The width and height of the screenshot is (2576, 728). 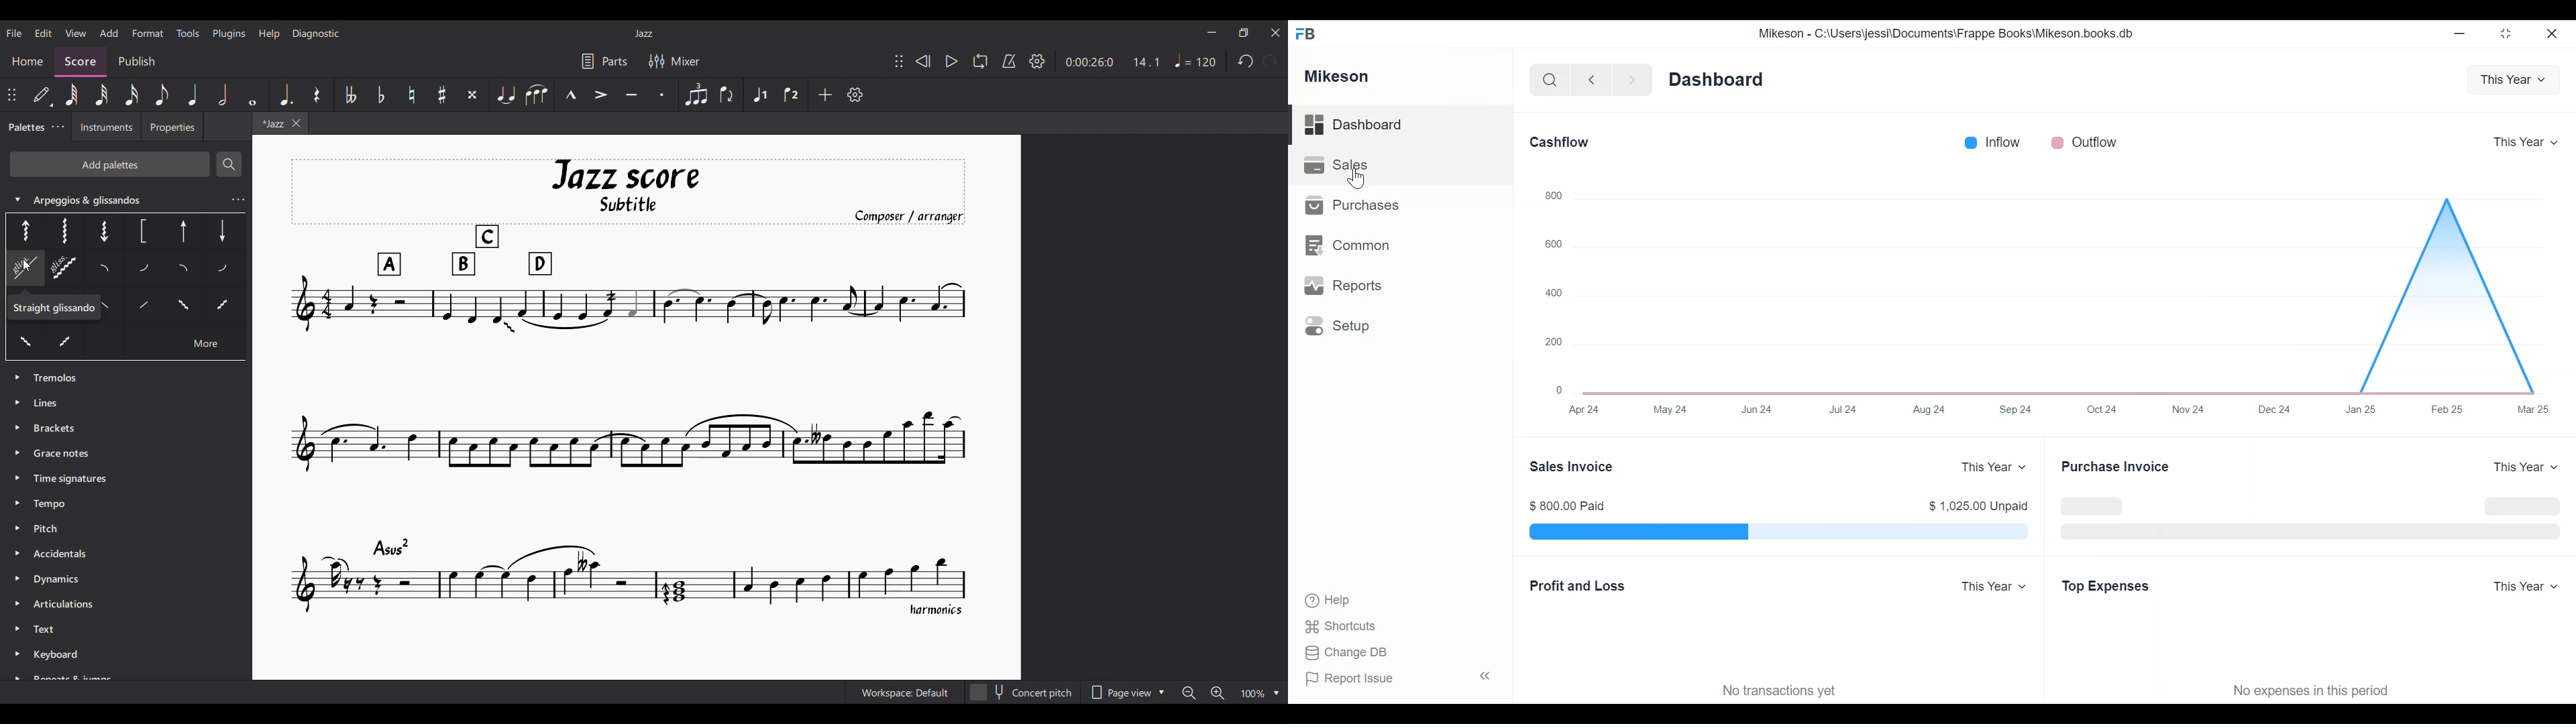 What do you see at coordinates (12, 95) in the screenshot?
I see `Change position` at bounding box center [12, 95].